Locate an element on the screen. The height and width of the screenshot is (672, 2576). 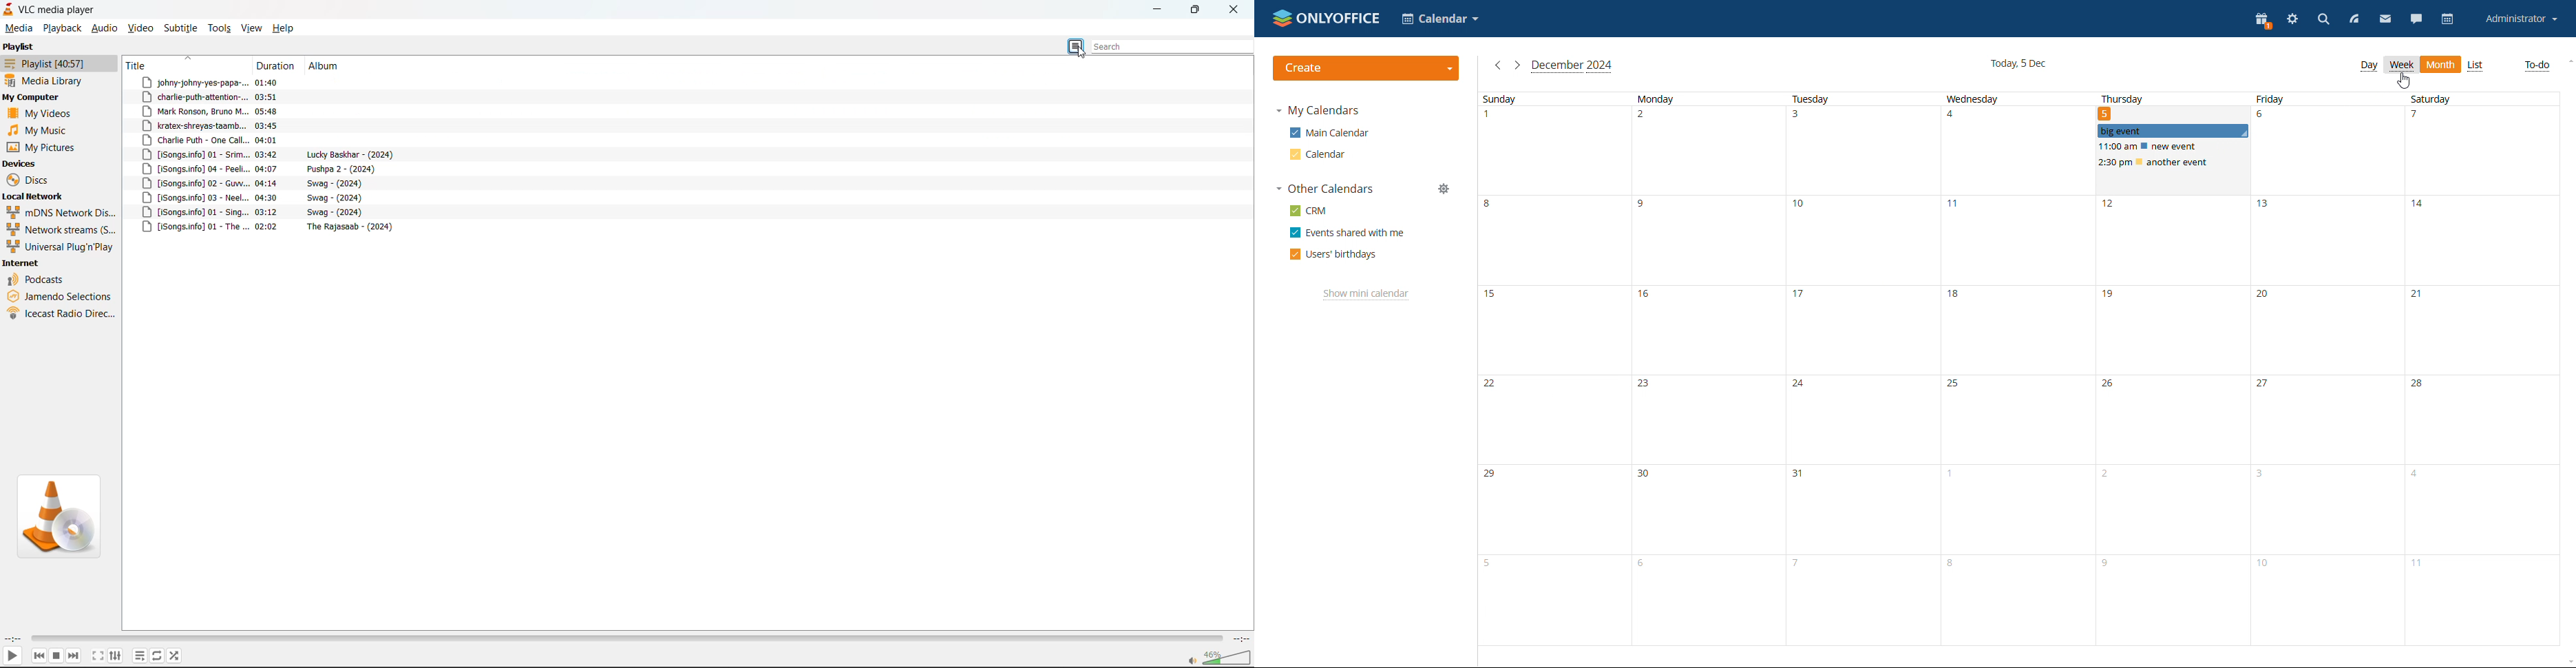
thumbnail is located at coordinates (63, 516).